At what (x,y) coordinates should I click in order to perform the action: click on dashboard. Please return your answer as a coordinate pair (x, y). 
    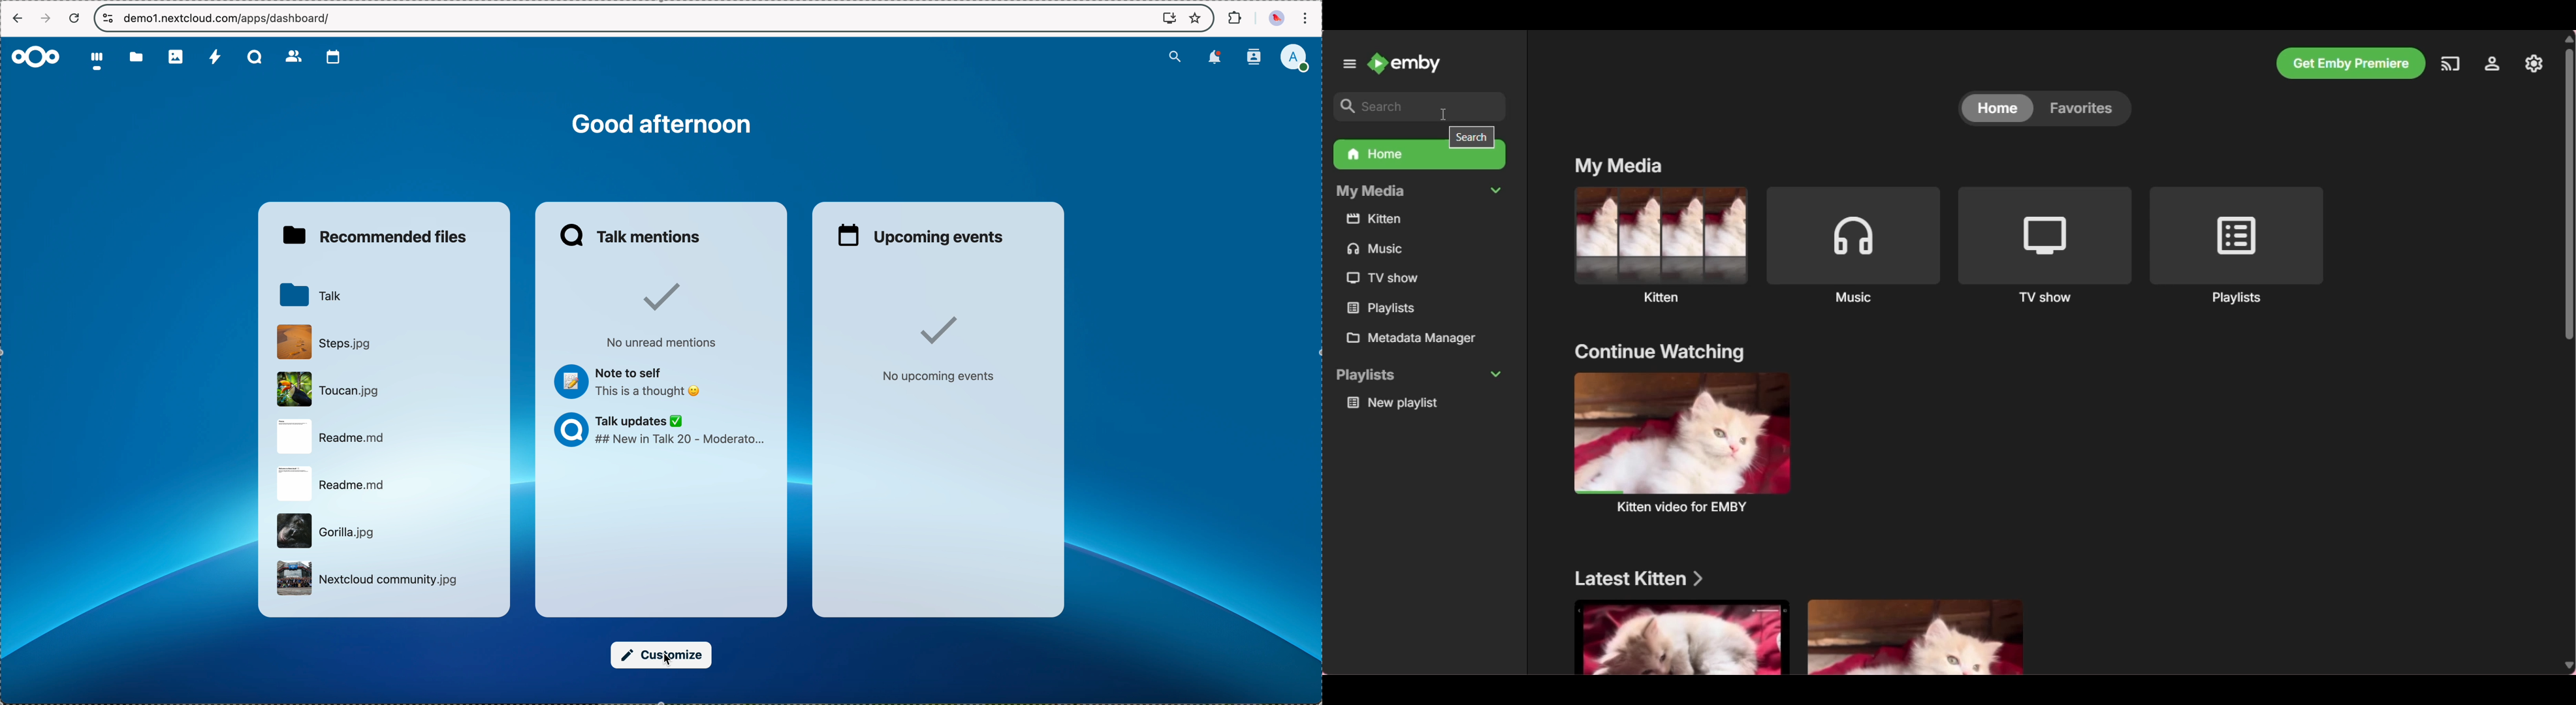
    Looking at the image, I should click on (95, 60).